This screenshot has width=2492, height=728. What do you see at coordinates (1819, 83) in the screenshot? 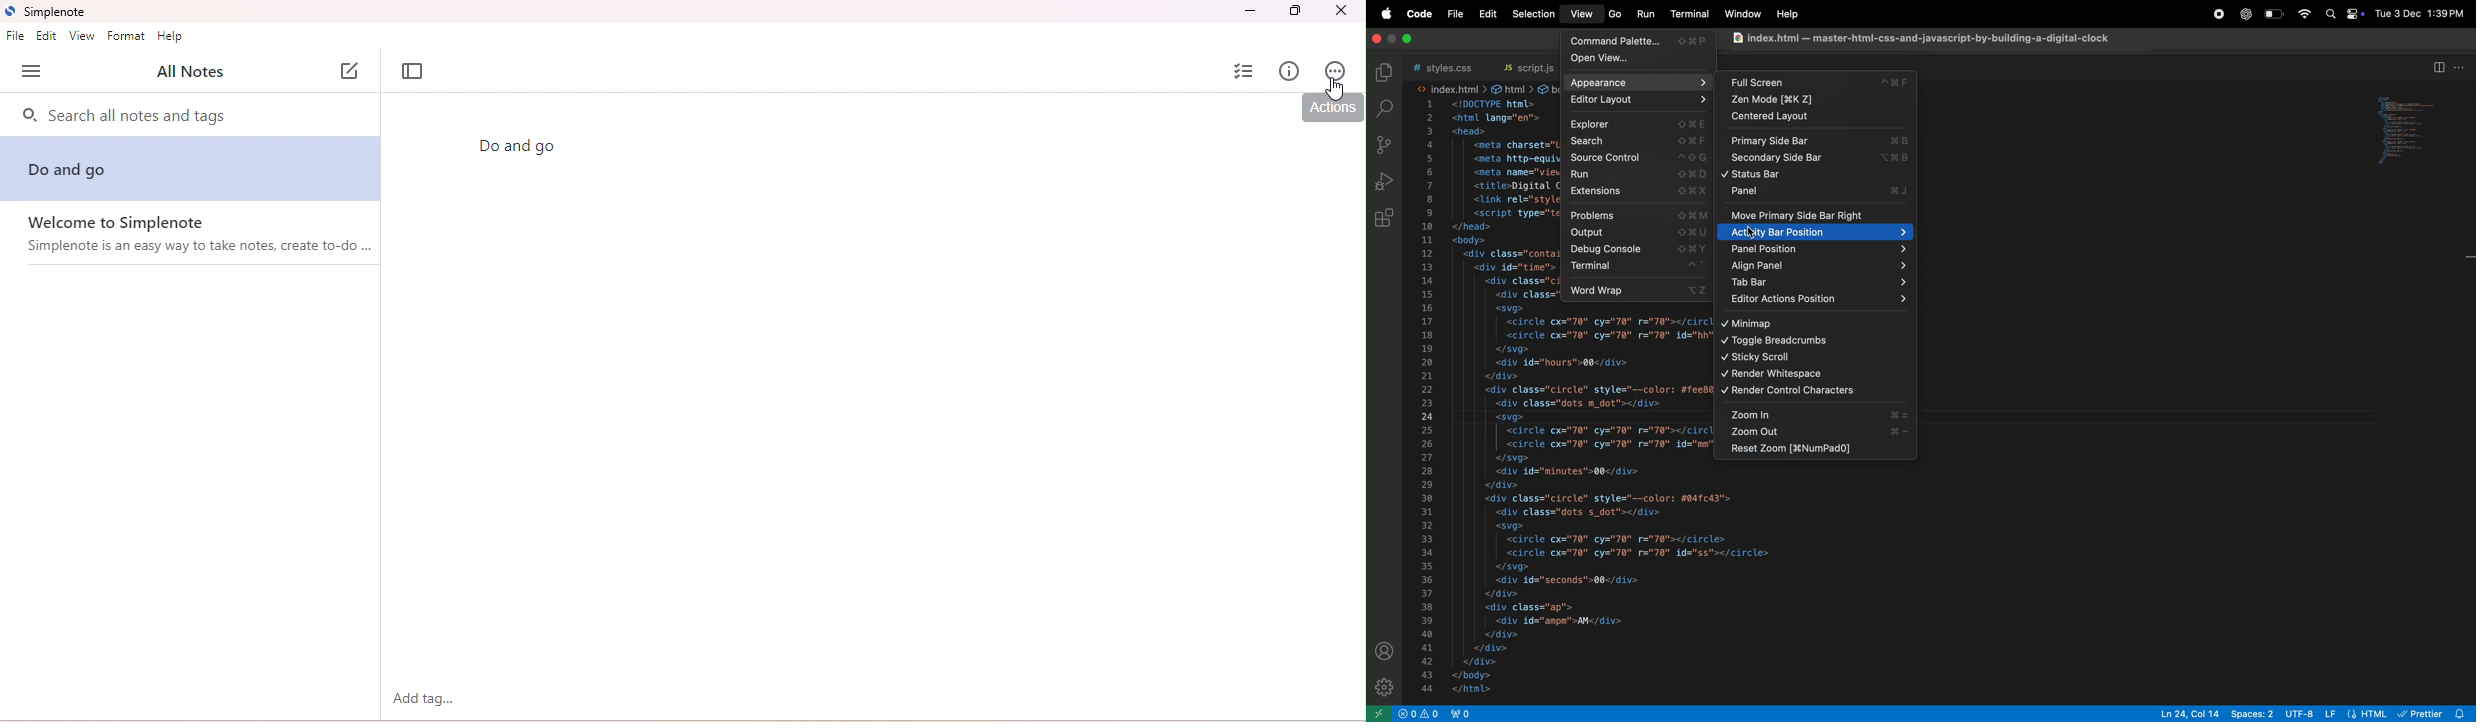
I see `full screen` at bounding box center [1819, 83].